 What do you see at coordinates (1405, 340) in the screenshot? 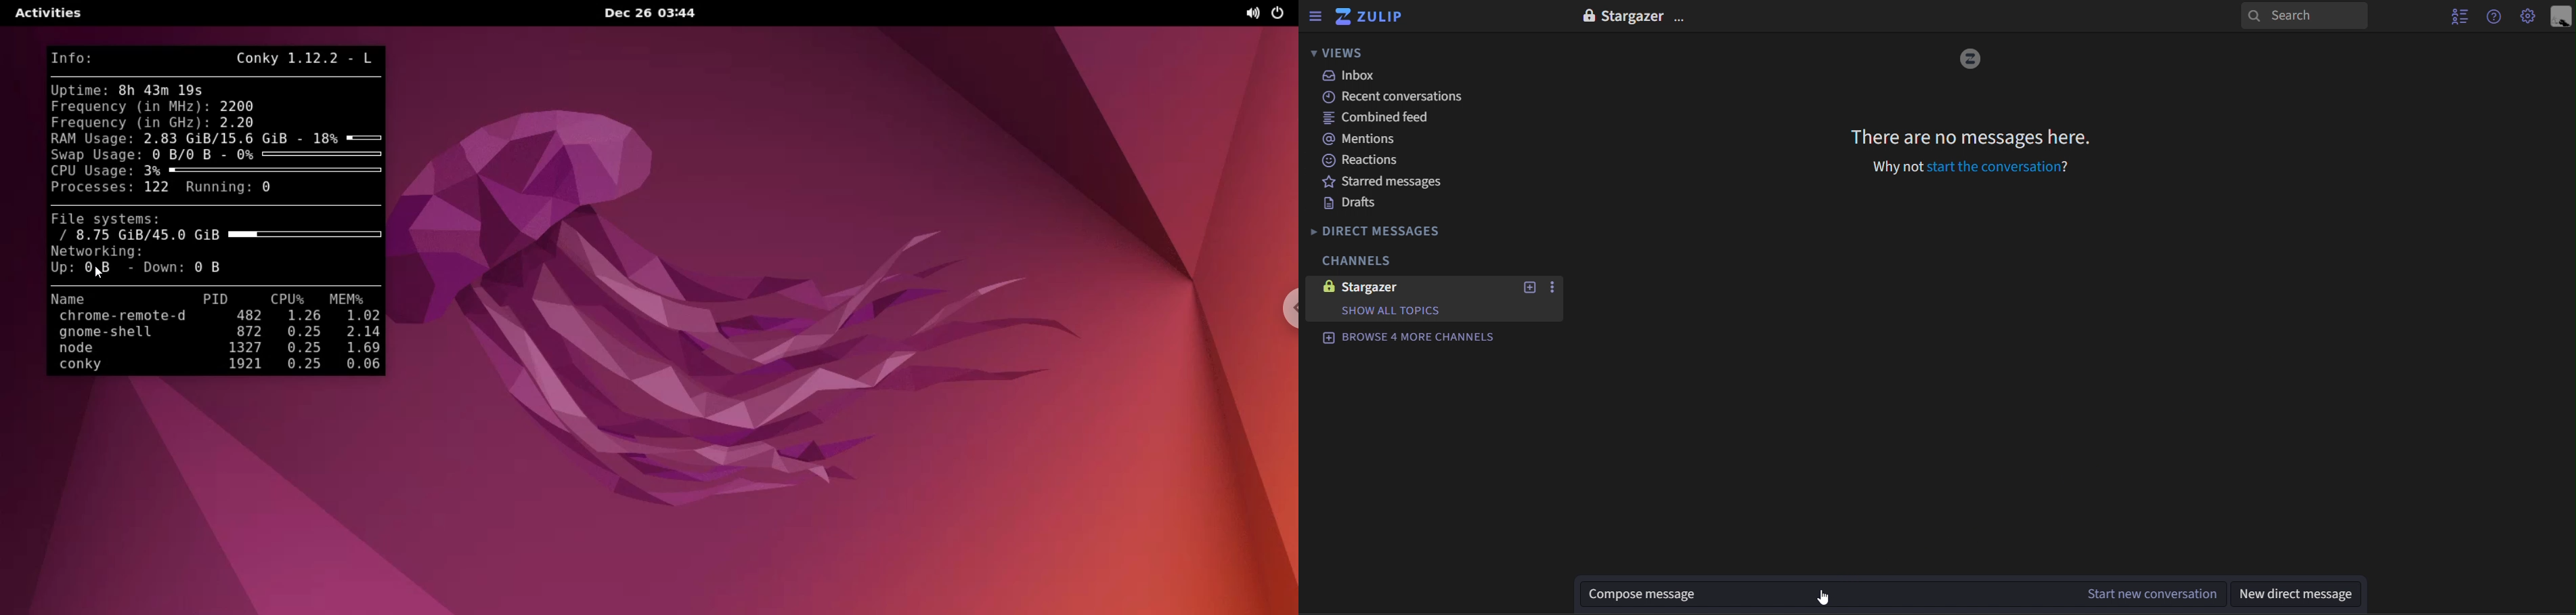
I see `browse 4 more channels` at bounding box center [1405, 340].